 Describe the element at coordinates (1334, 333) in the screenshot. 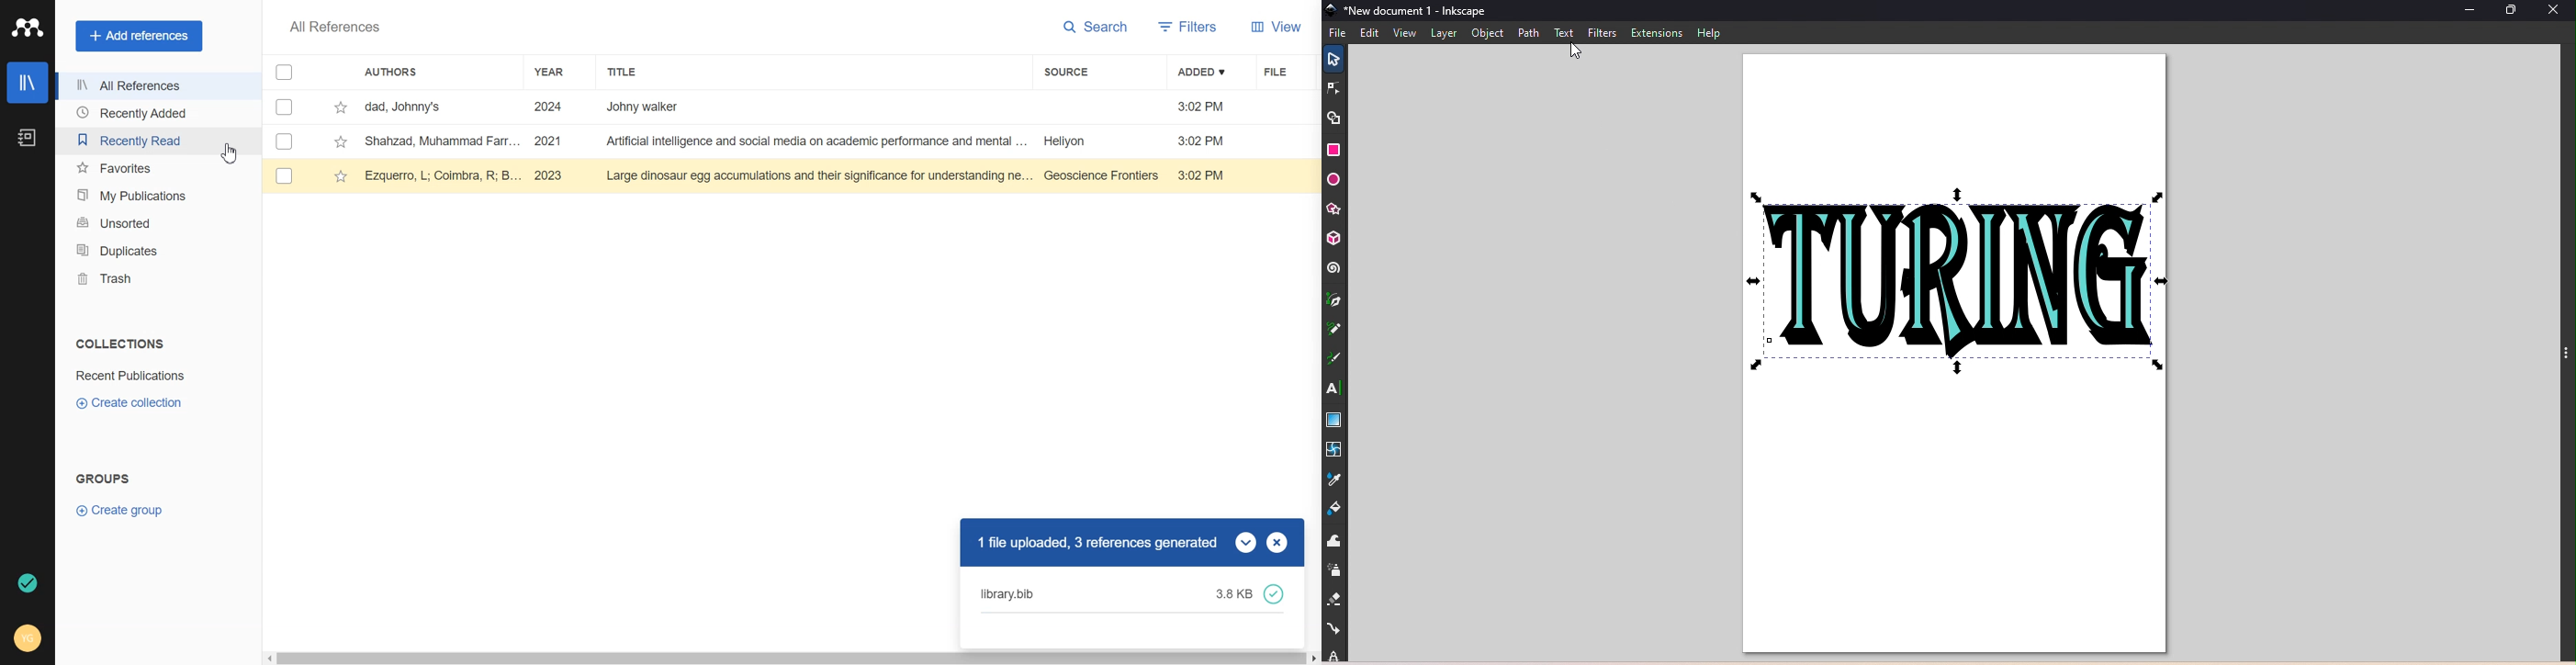

I see `Pencil tool` at that location.